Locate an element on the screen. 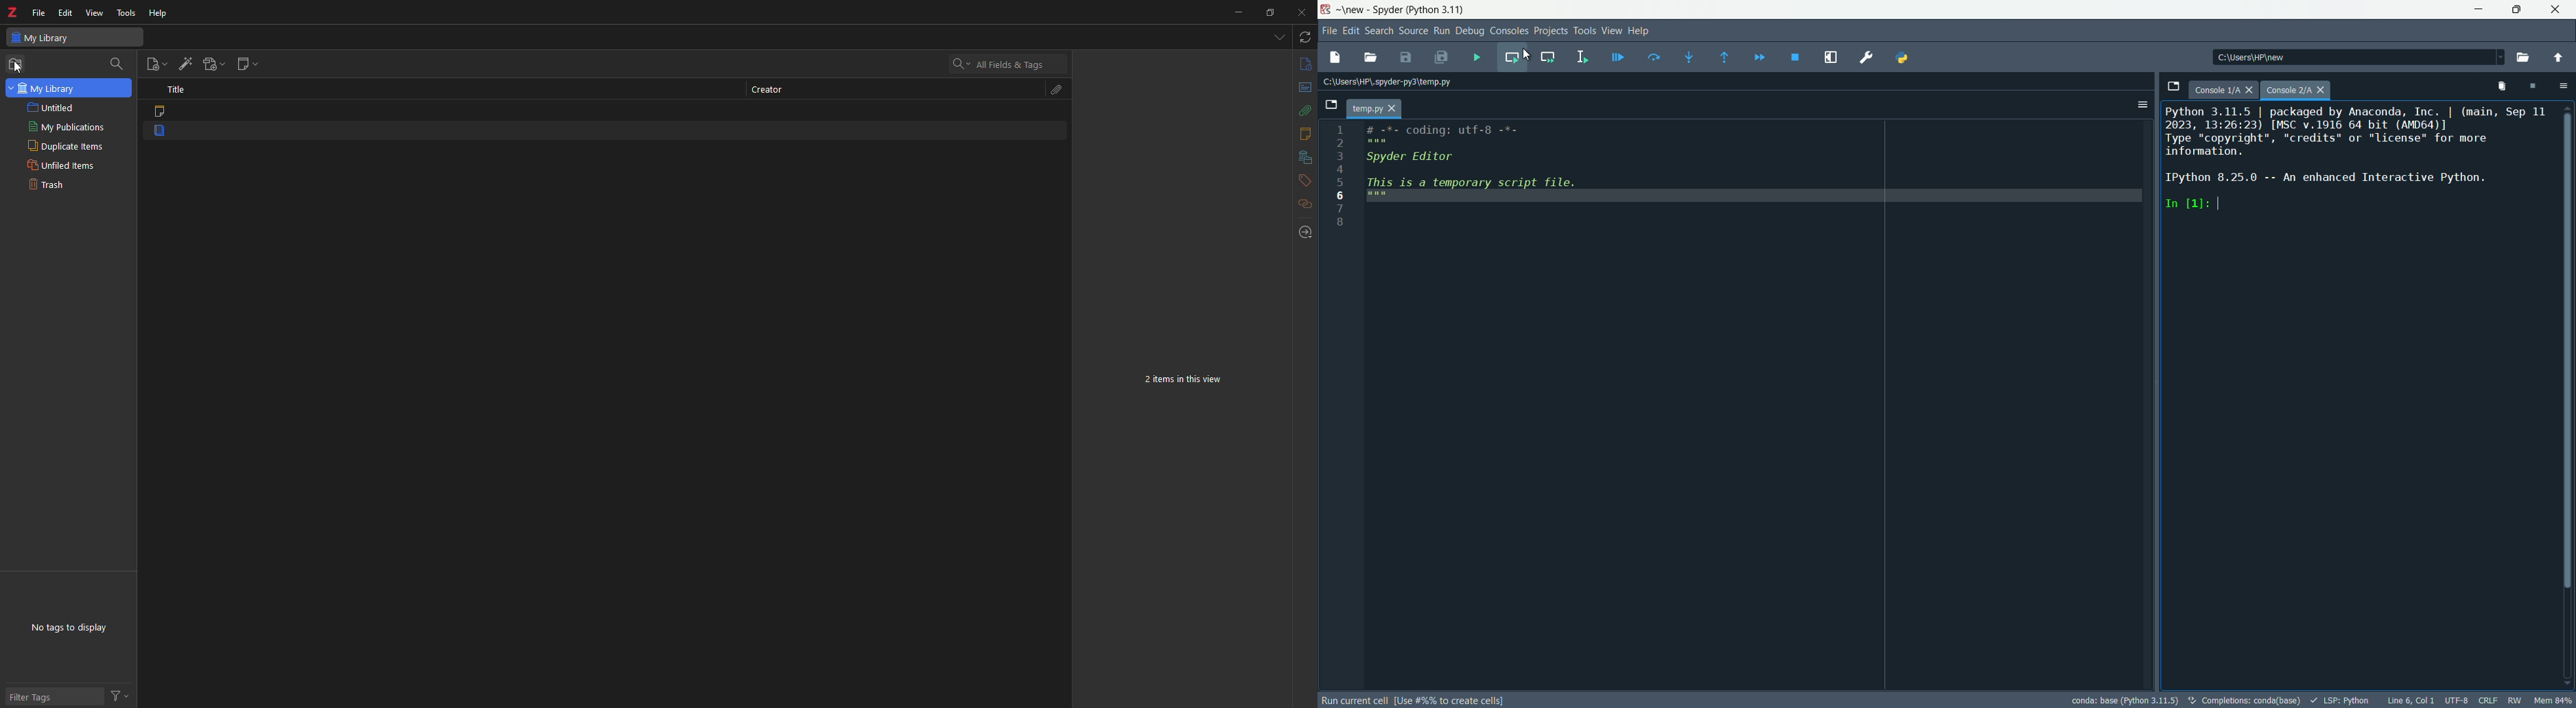 This screenshot has width=2576, height=728. run files is located at coordinates (1477, 56).